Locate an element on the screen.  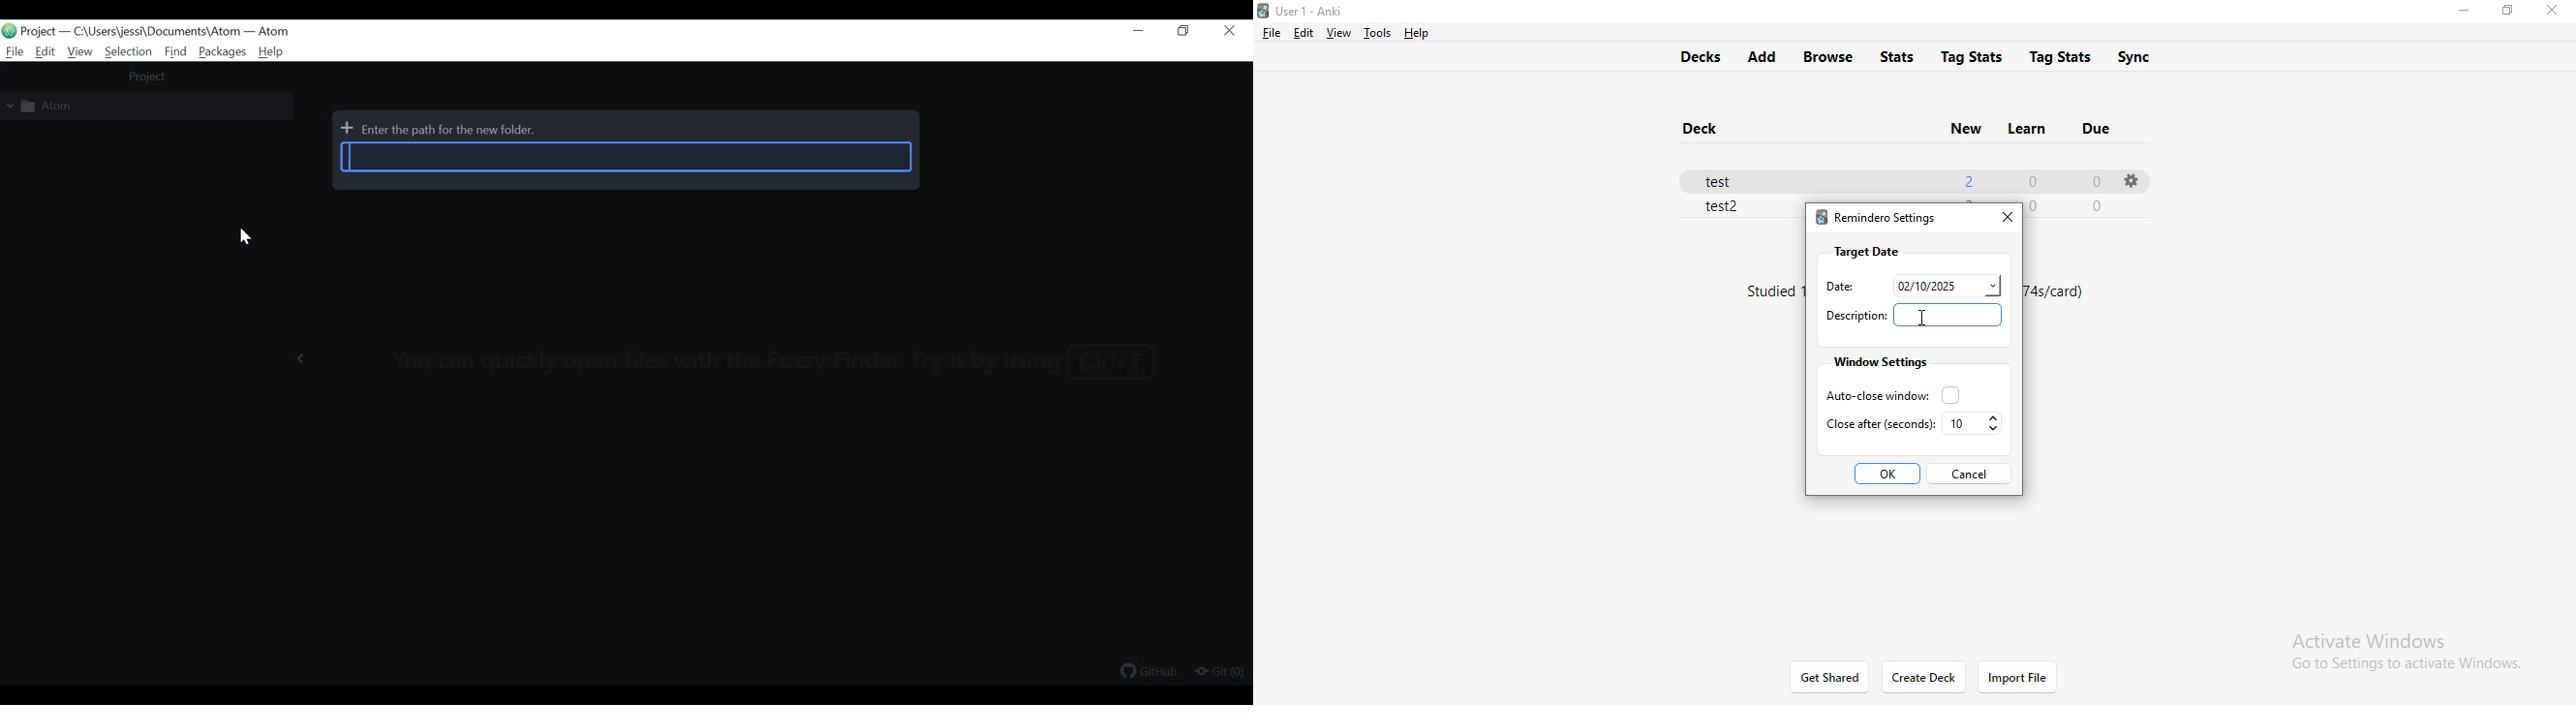
2 is located at coordinates (1967, 178).